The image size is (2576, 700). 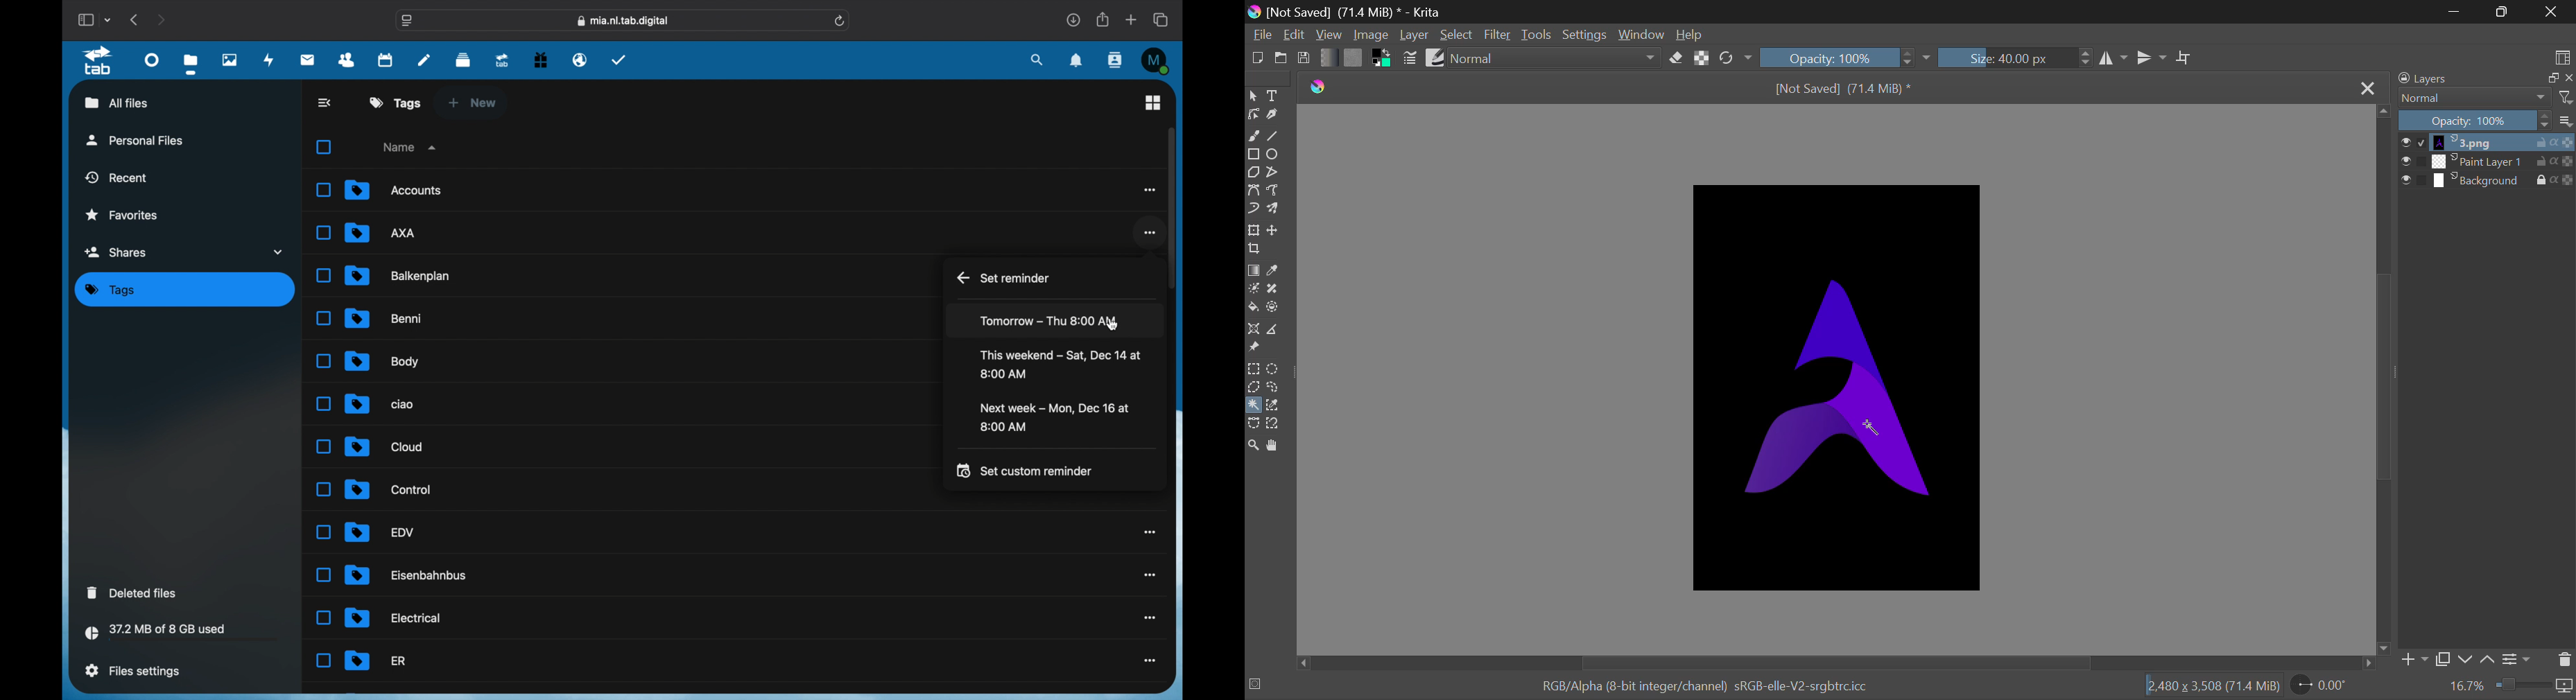 What do you see at coordinates (2550, 78) in the screenshot?
I see `copy` at bounding box center [2550, 78].